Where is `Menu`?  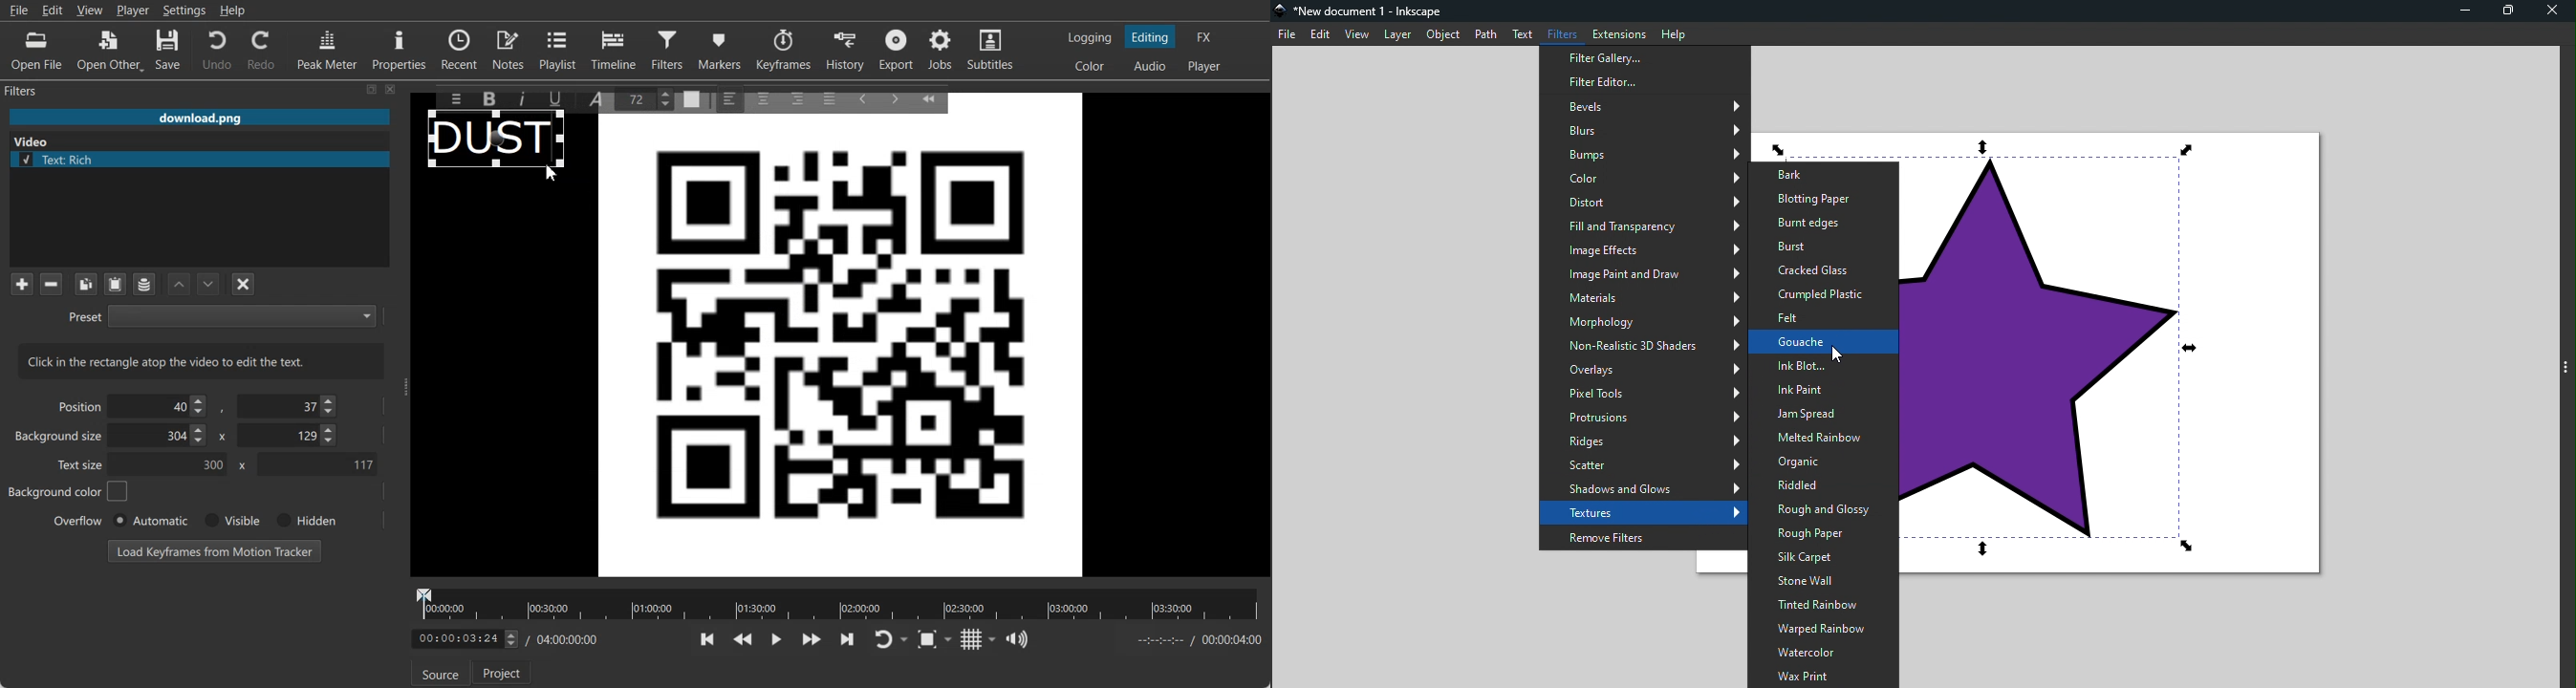
Menu is located at coordinates (455, 98).